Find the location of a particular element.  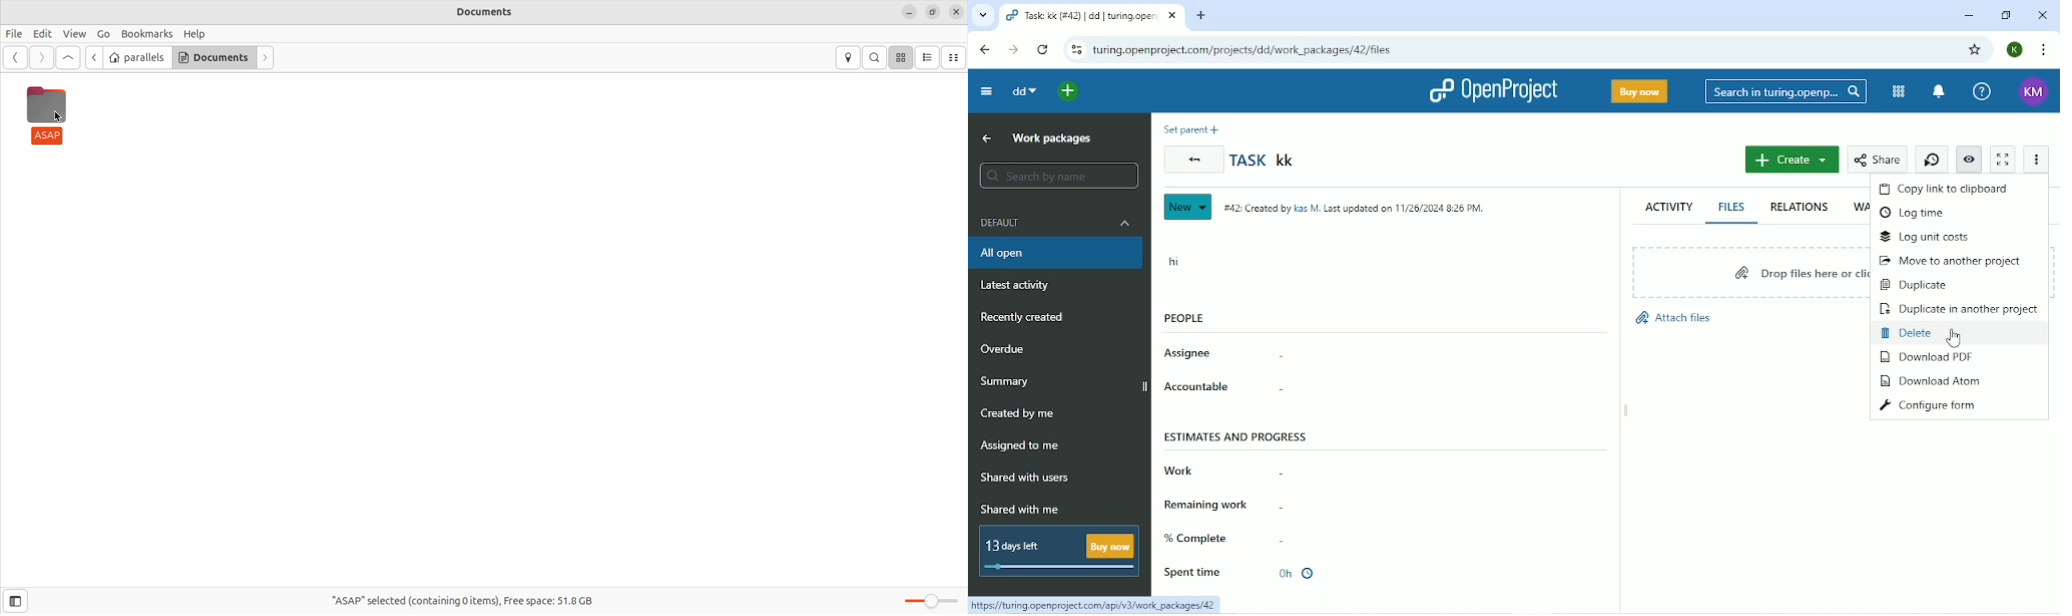

Back is located at coordinates (1193, 159).